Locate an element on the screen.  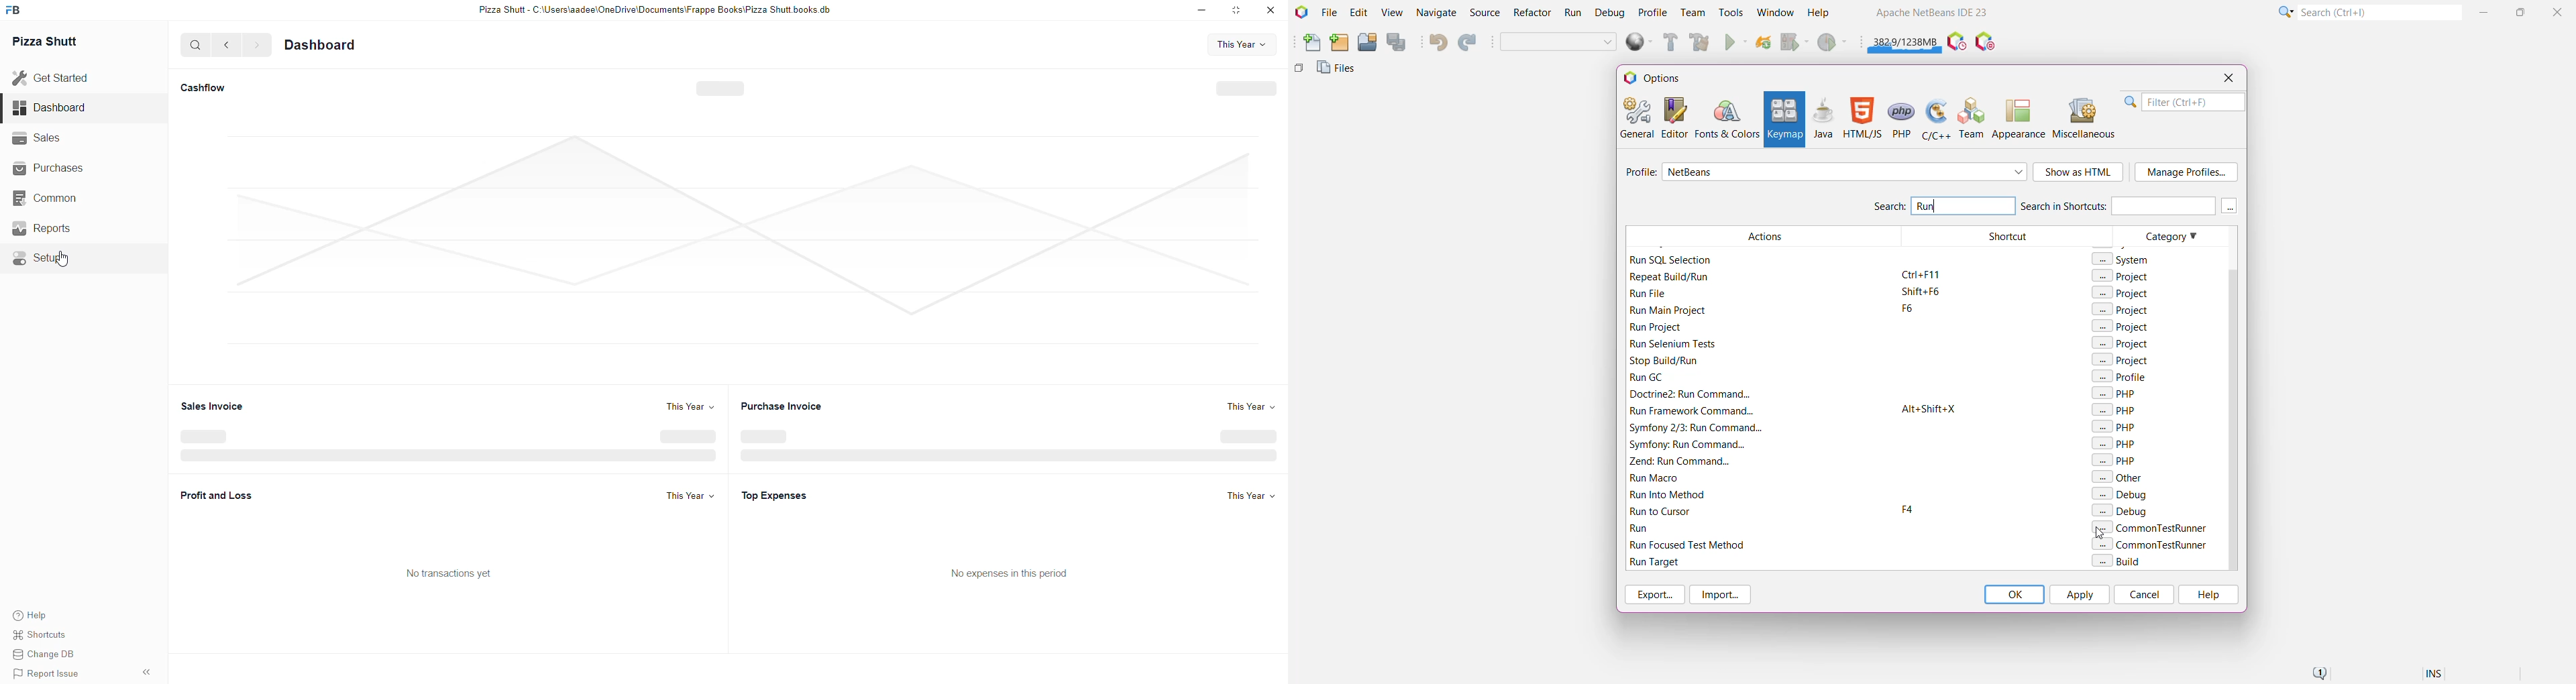
Set Project Configuration is located at coordinates (1559, 43).